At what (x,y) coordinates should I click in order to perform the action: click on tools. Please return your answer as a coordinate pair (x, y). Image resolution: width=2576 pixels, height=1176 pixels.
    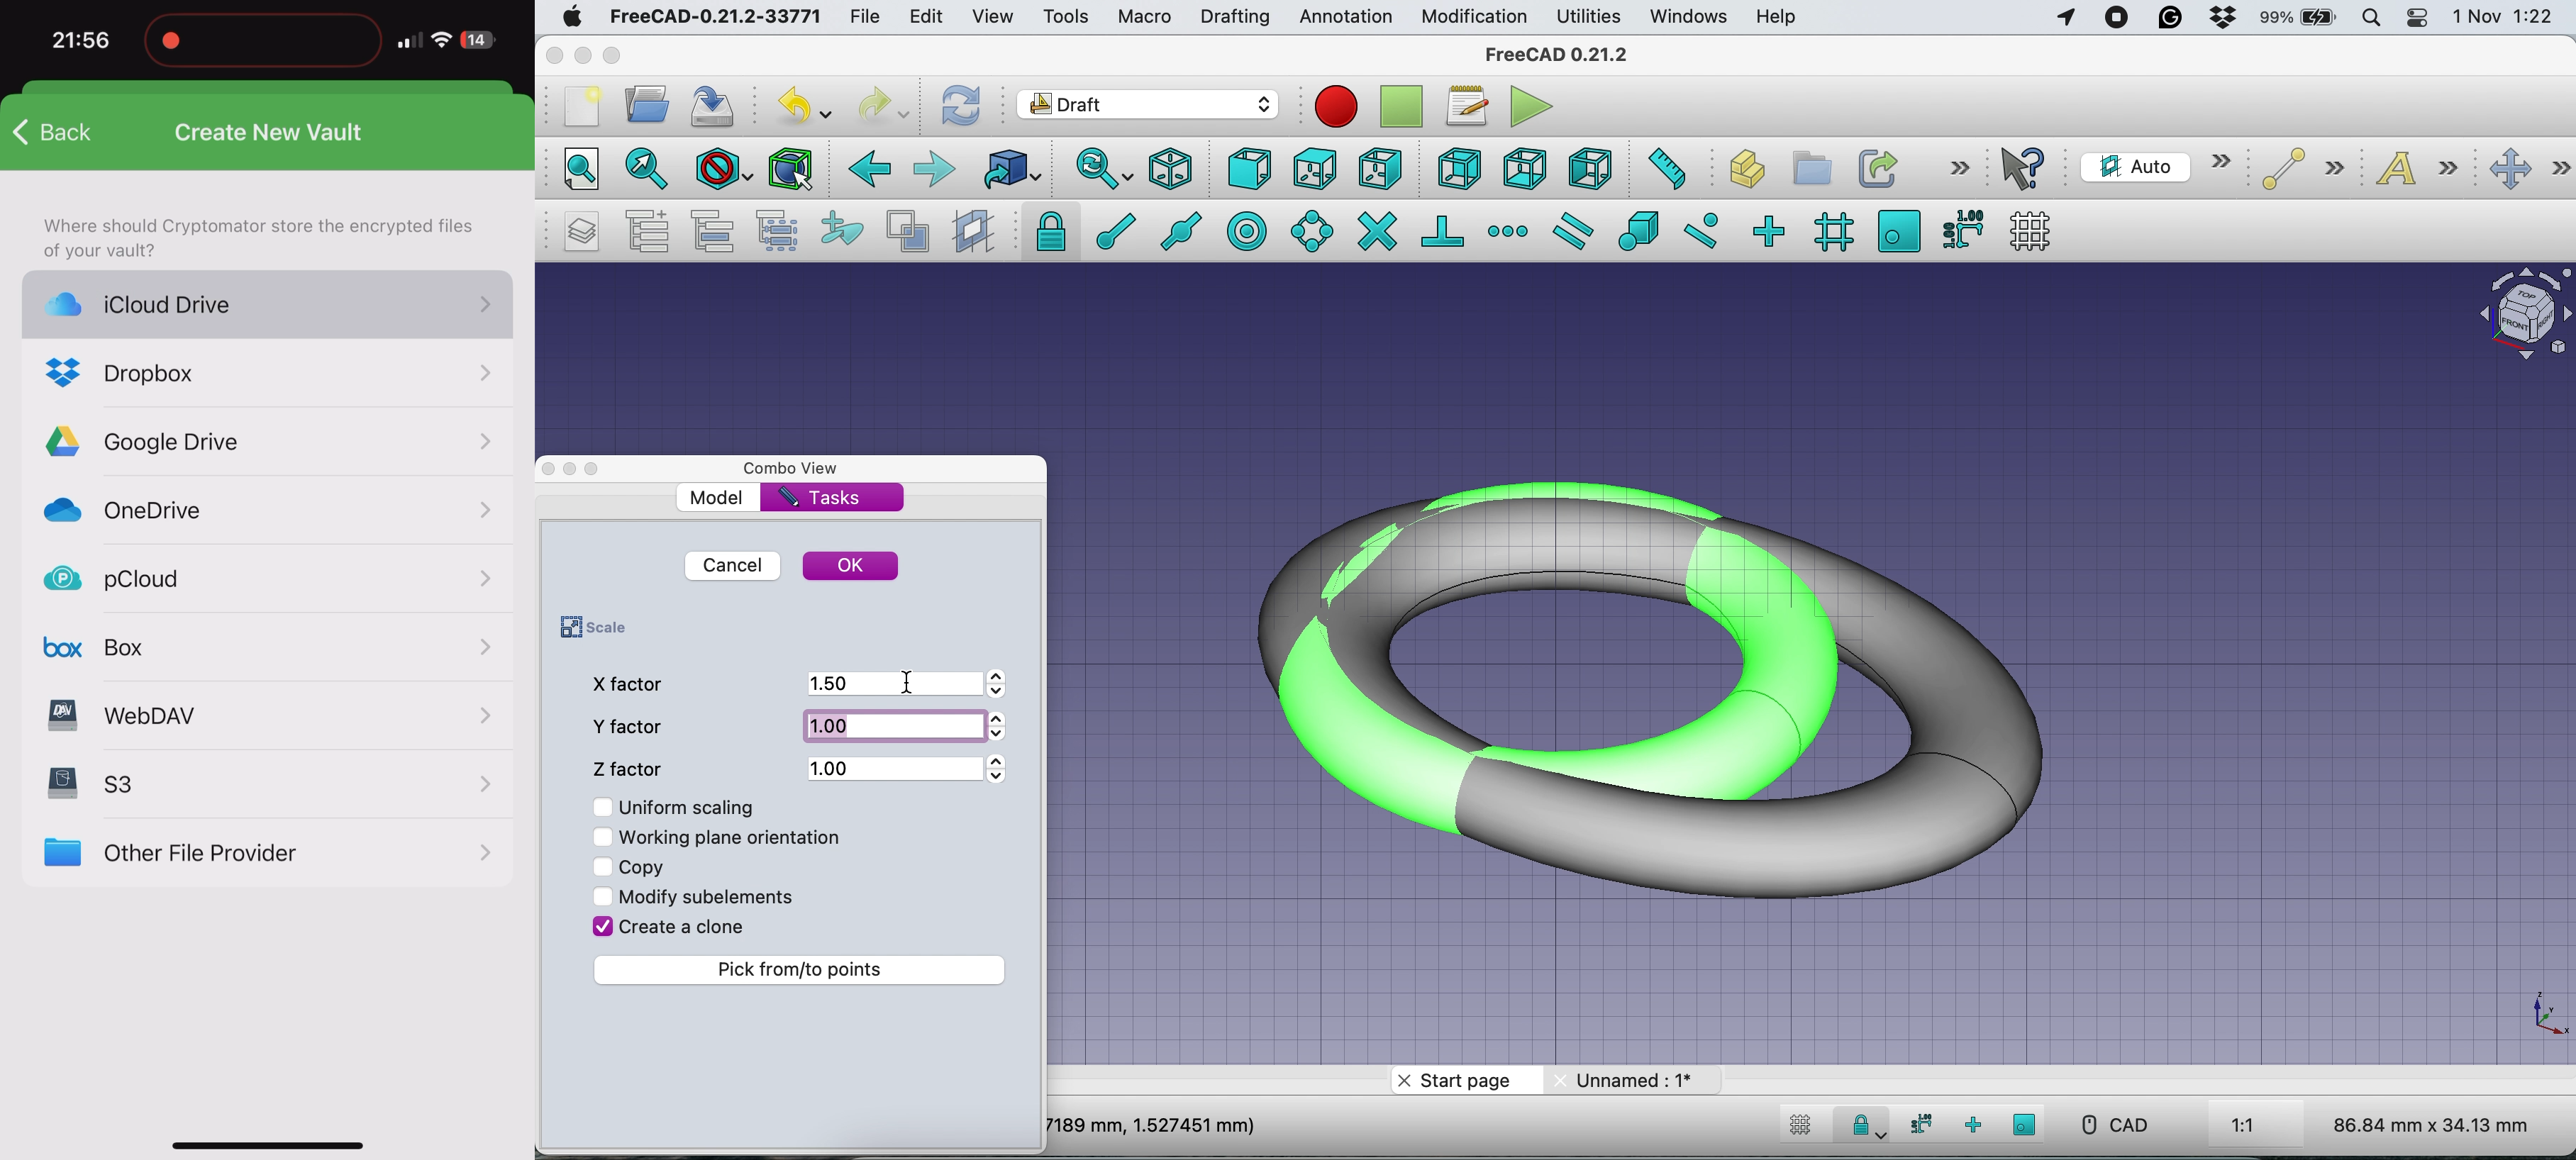
    Looking at the image, I should click on (1061, 15).